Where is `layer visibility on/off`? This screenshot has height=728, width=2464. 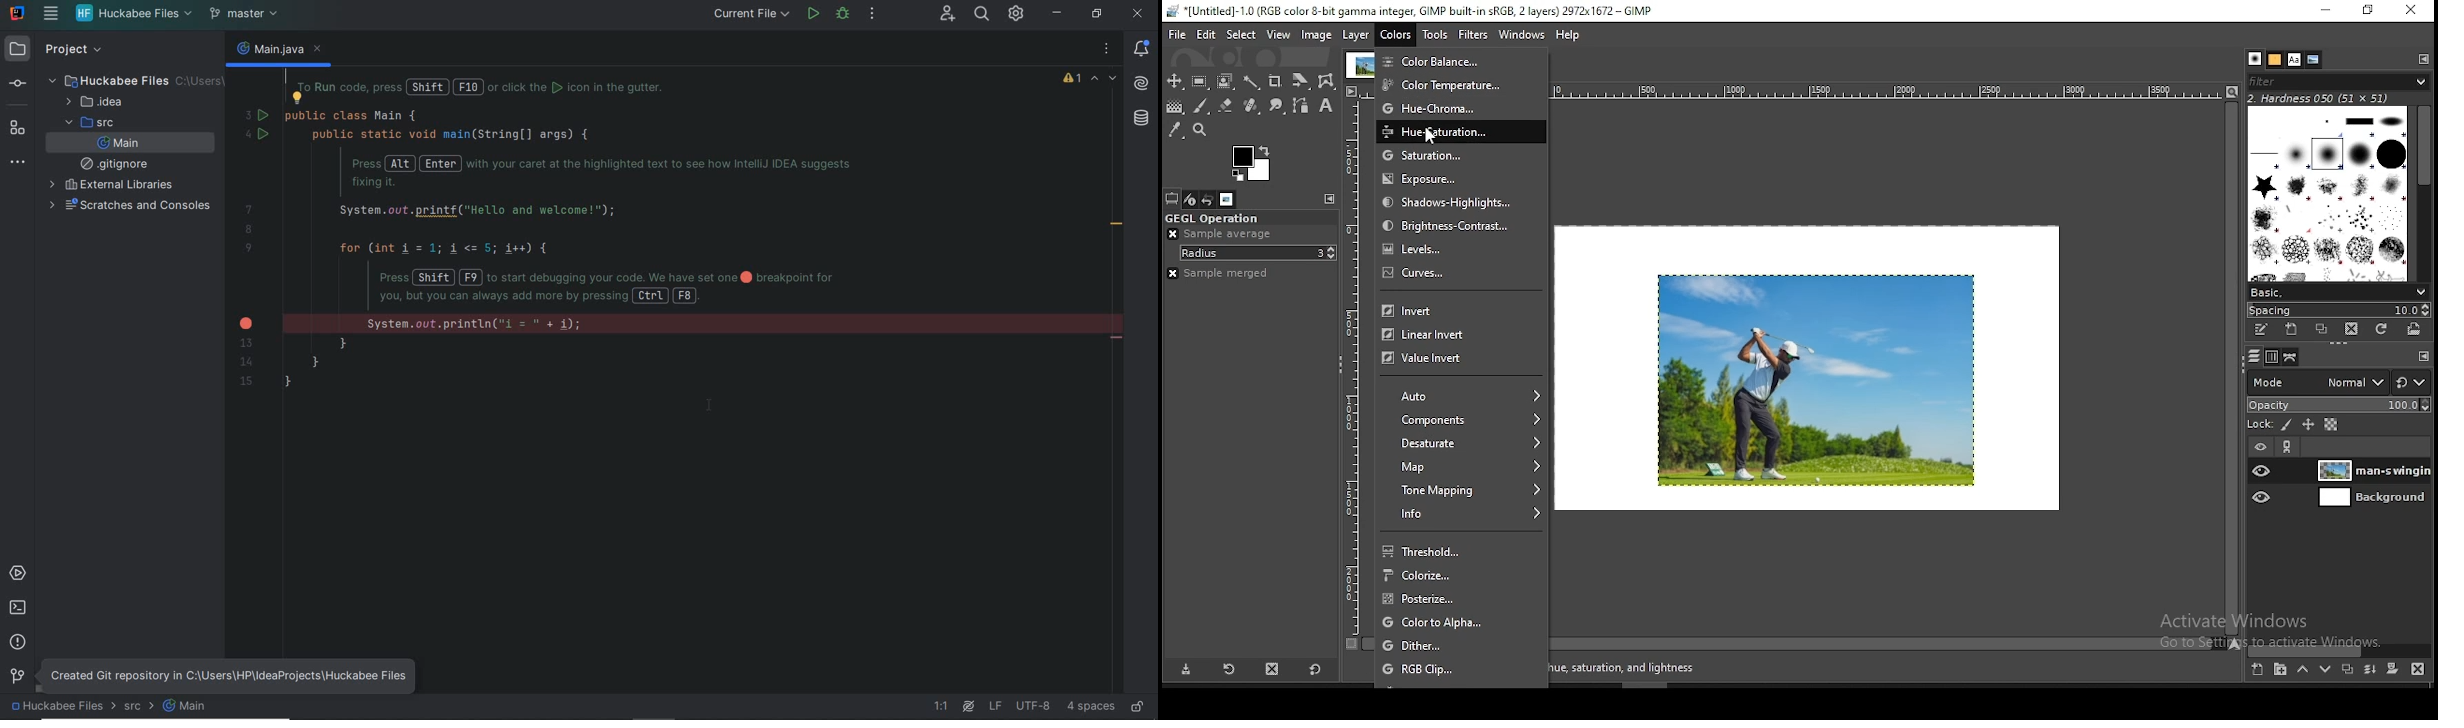 layer visibility on/off is located at coordinates (2260, 471).